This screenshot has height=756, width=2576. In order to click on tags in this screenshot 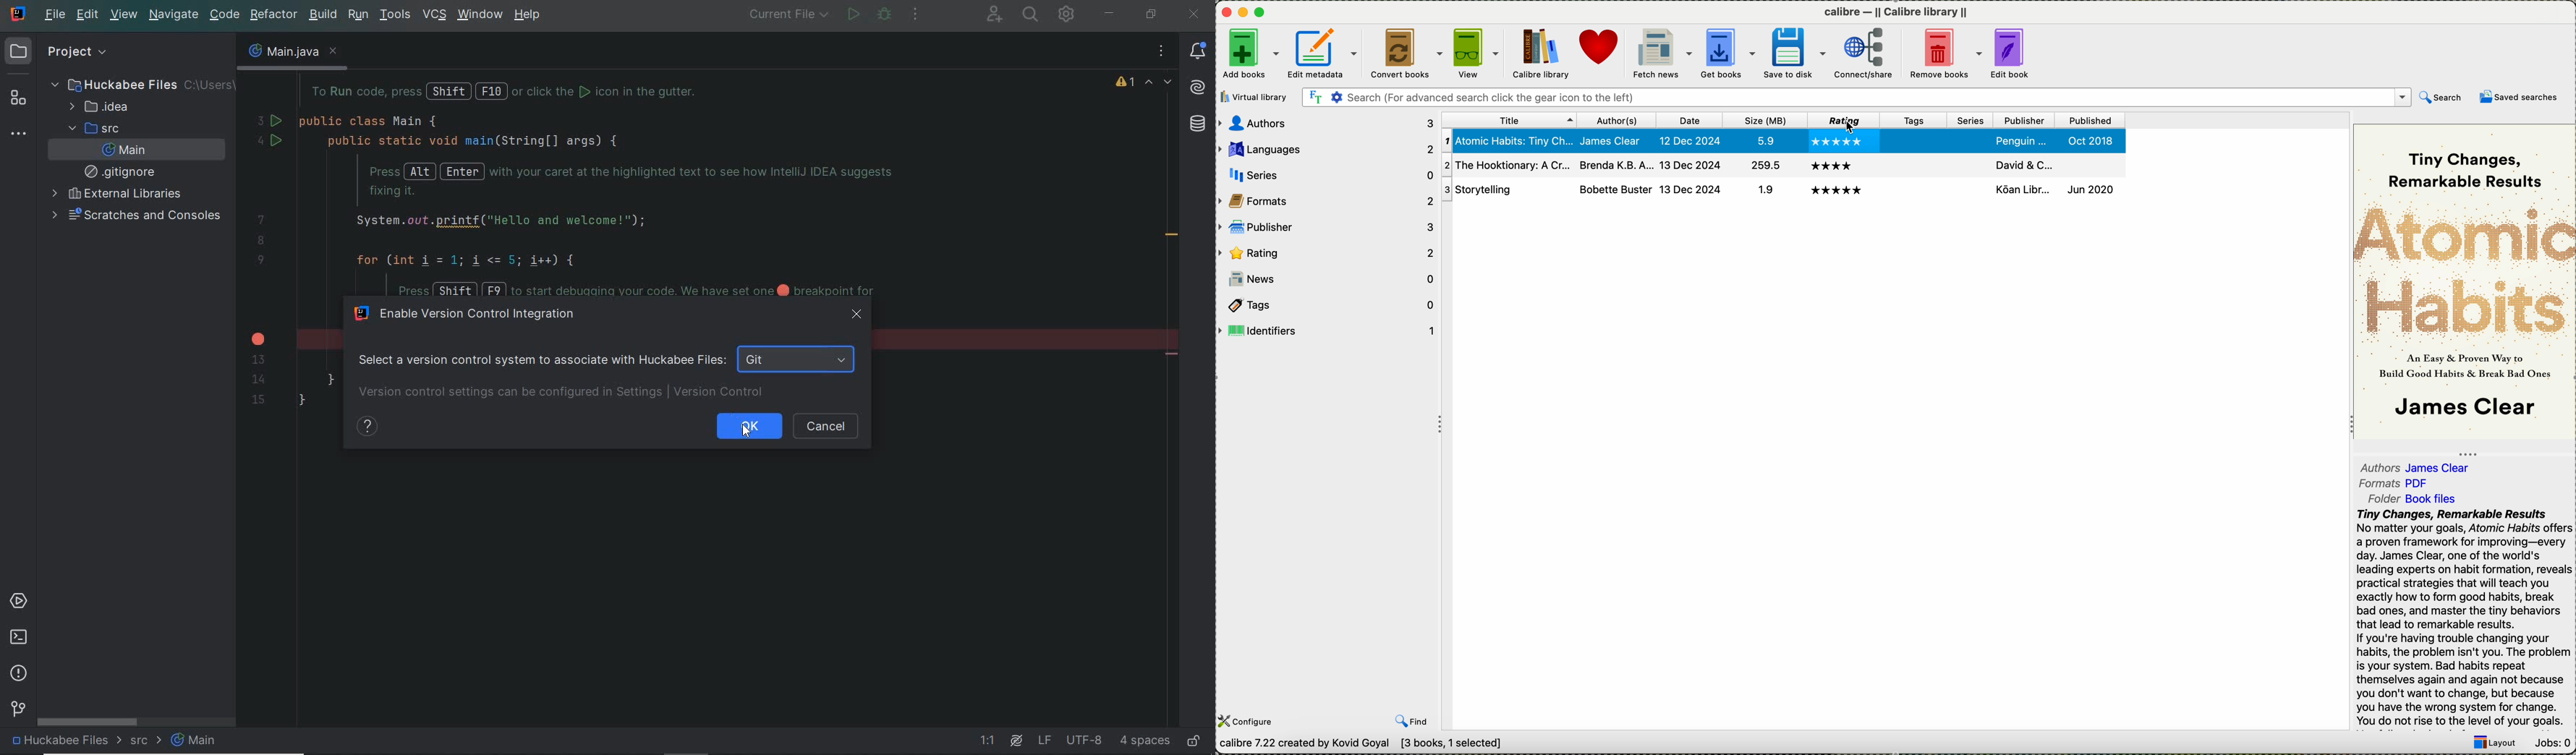, I will do `click(1916, 140)`.